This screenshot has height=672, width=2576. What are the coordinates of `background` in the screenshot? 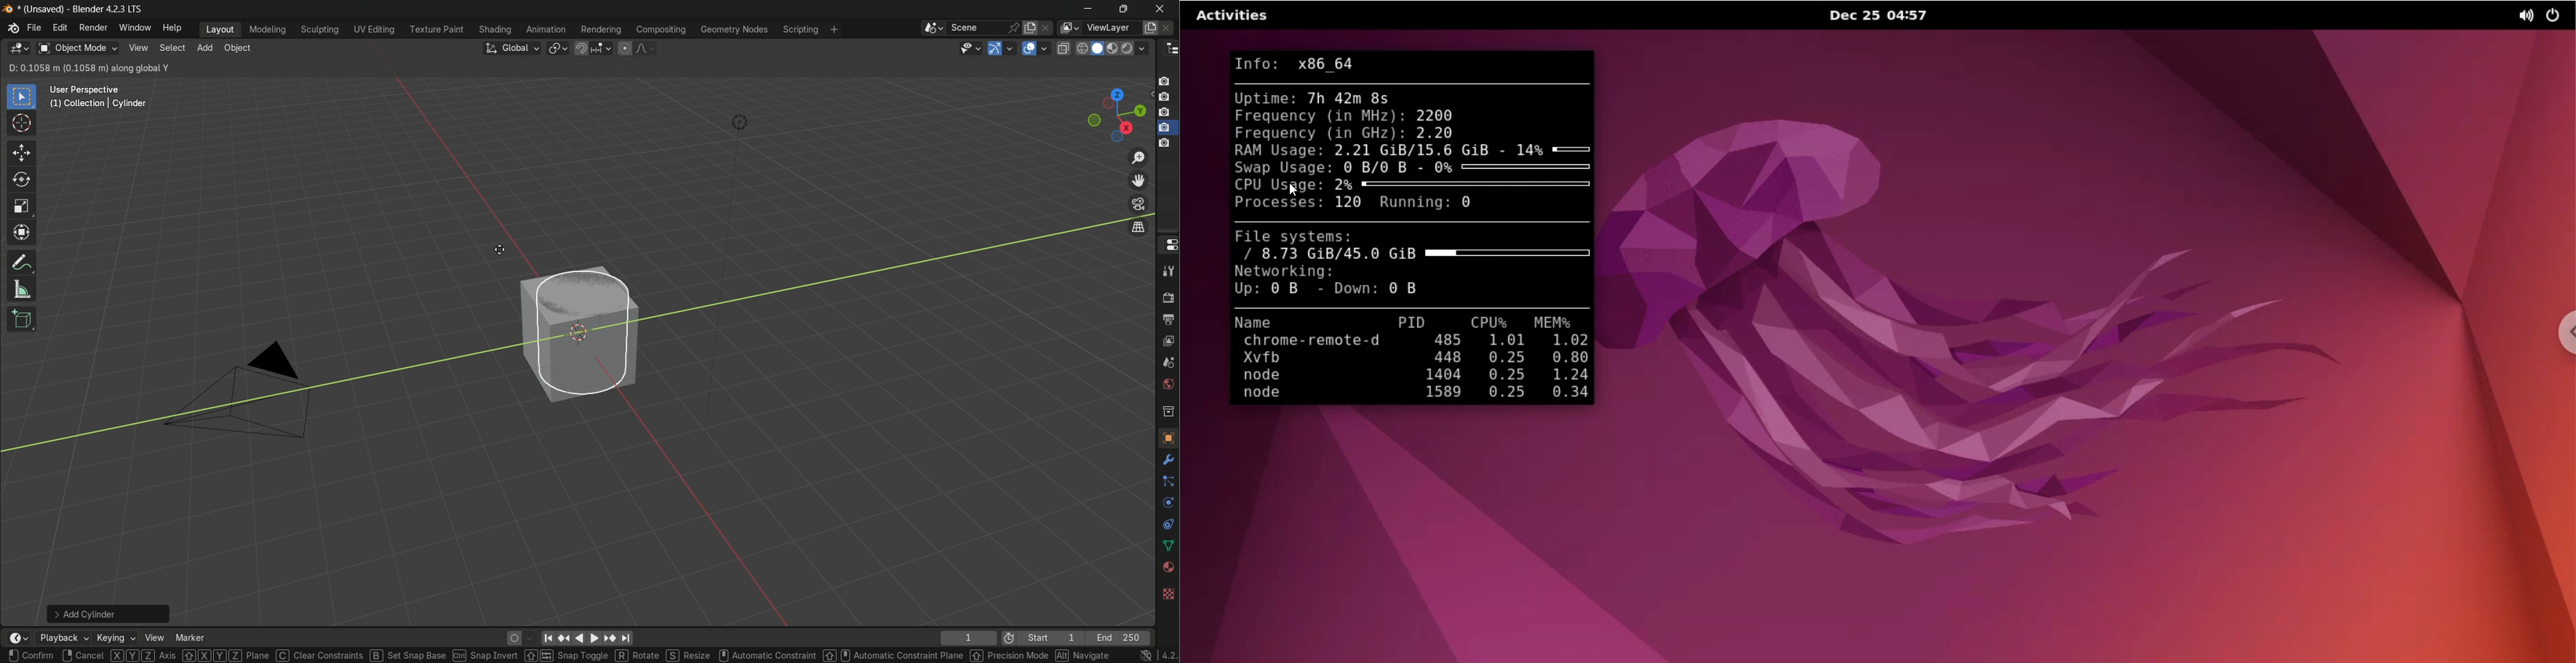 It's located at (1168, 595).